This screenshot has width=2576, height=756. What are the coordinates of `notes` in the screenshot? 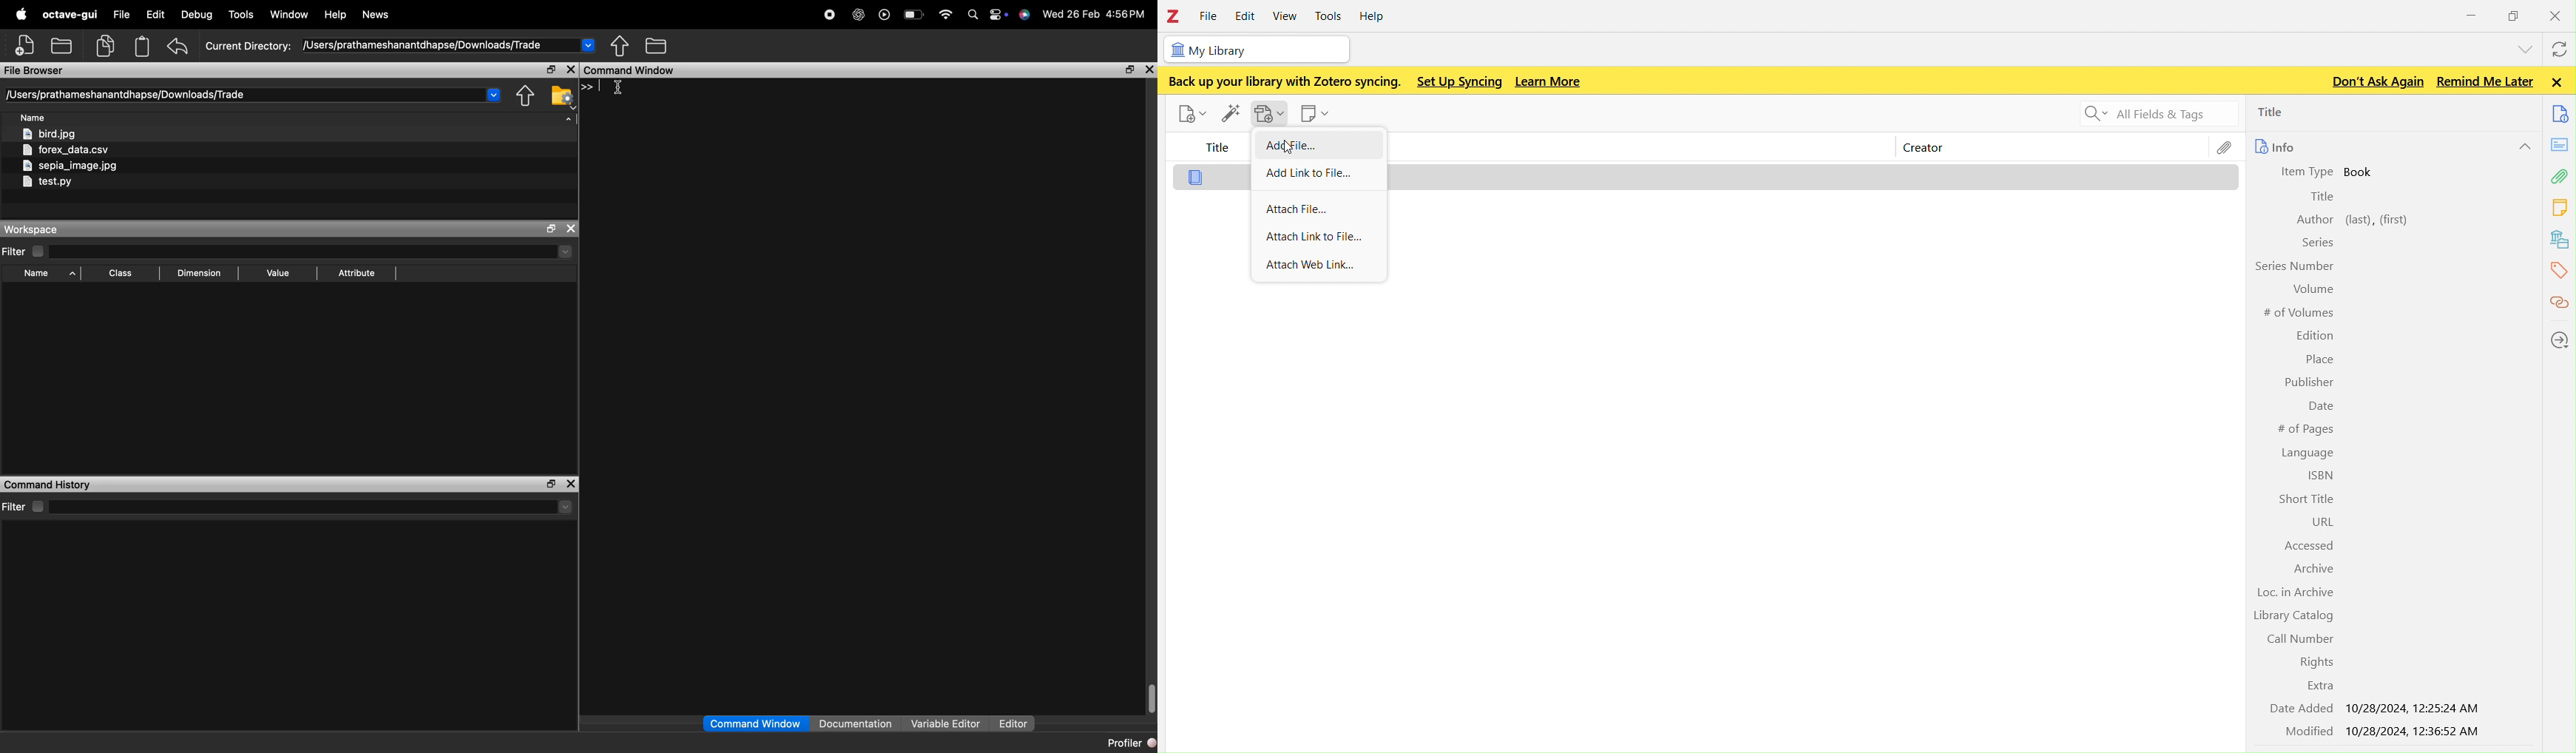 It's located at (2560, 143).